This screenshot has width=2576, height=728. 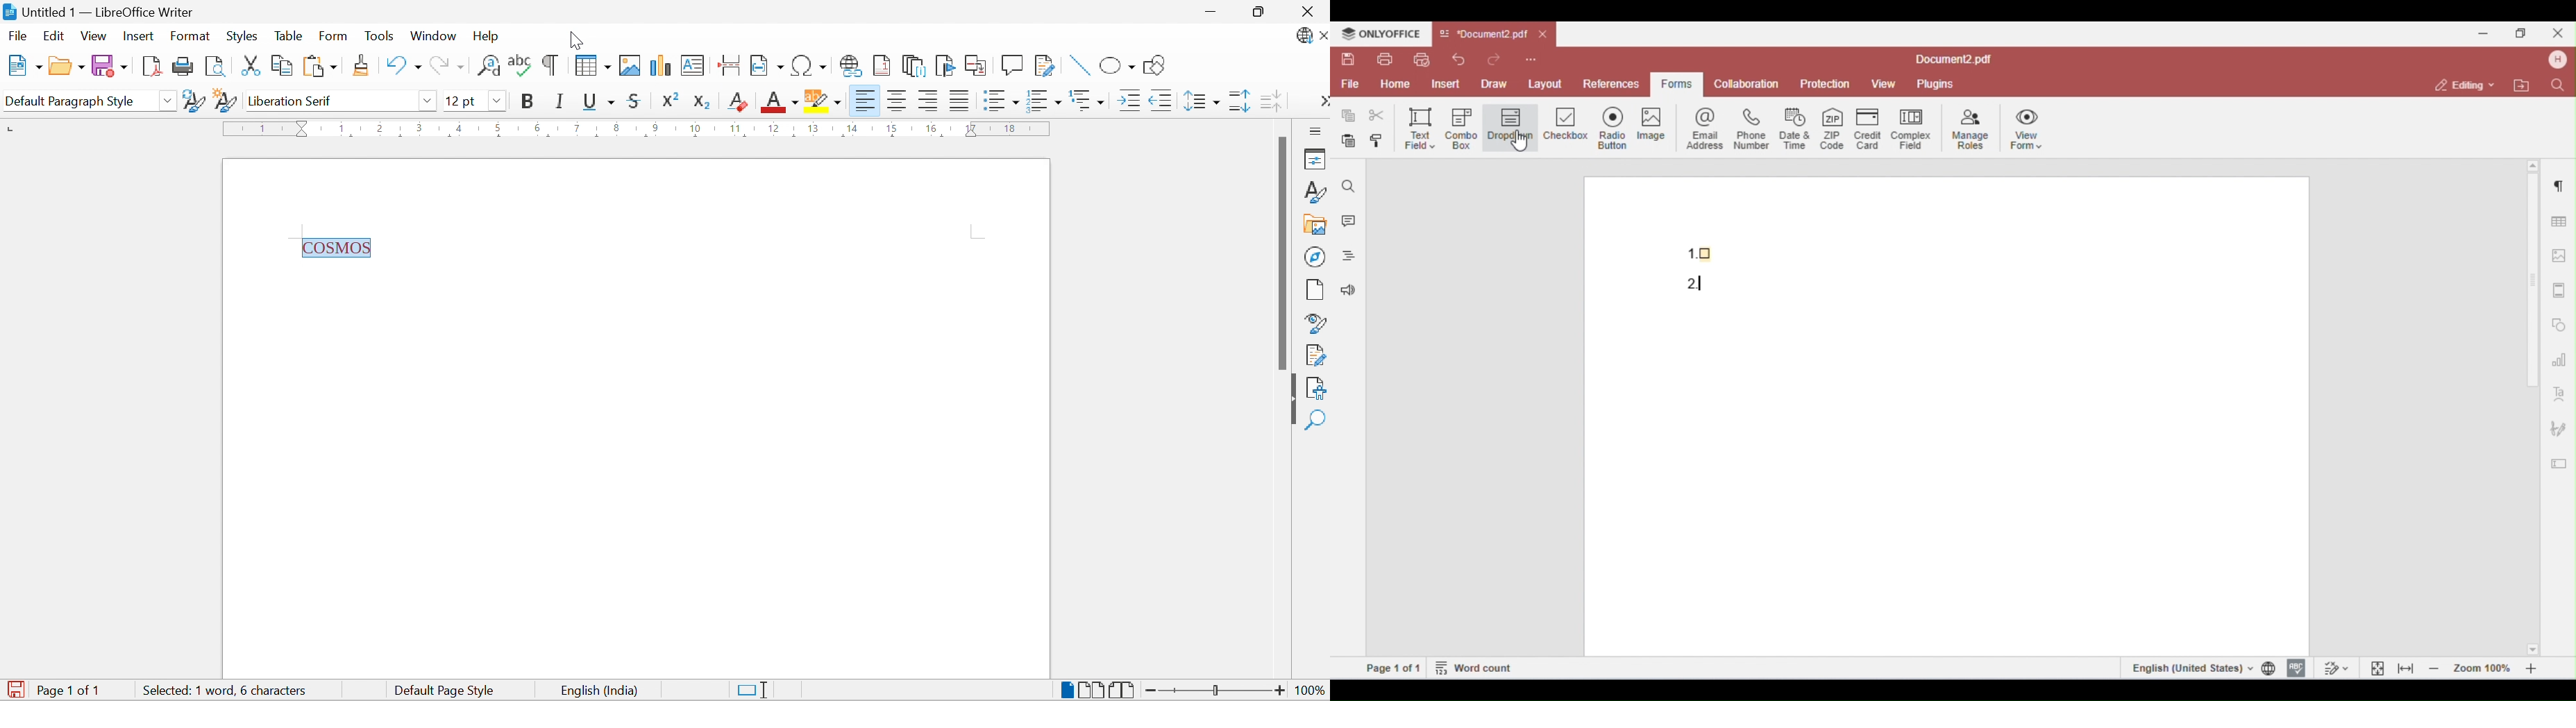 What do you see at coordinates (1311, 37) in the screenshot?
I see `LibreOffice Update Available` at bounding box center [1311, 37].